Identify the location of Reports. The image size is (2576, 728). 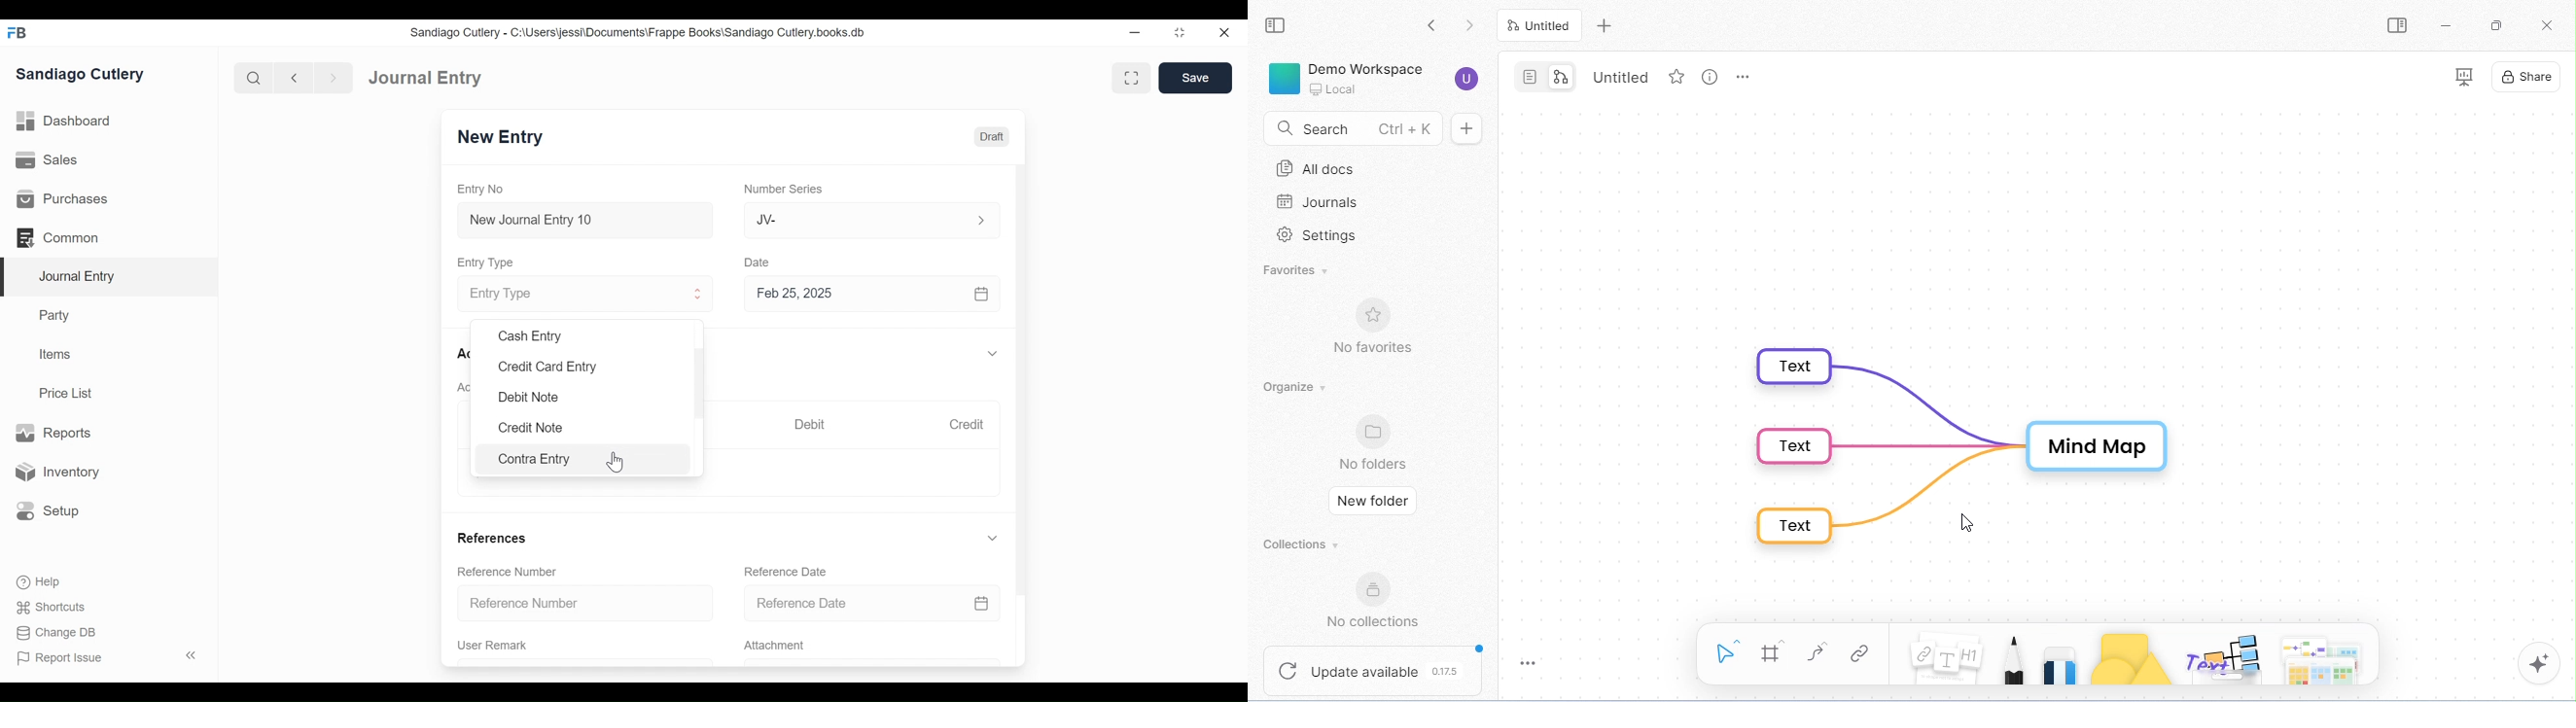
(52, 432).